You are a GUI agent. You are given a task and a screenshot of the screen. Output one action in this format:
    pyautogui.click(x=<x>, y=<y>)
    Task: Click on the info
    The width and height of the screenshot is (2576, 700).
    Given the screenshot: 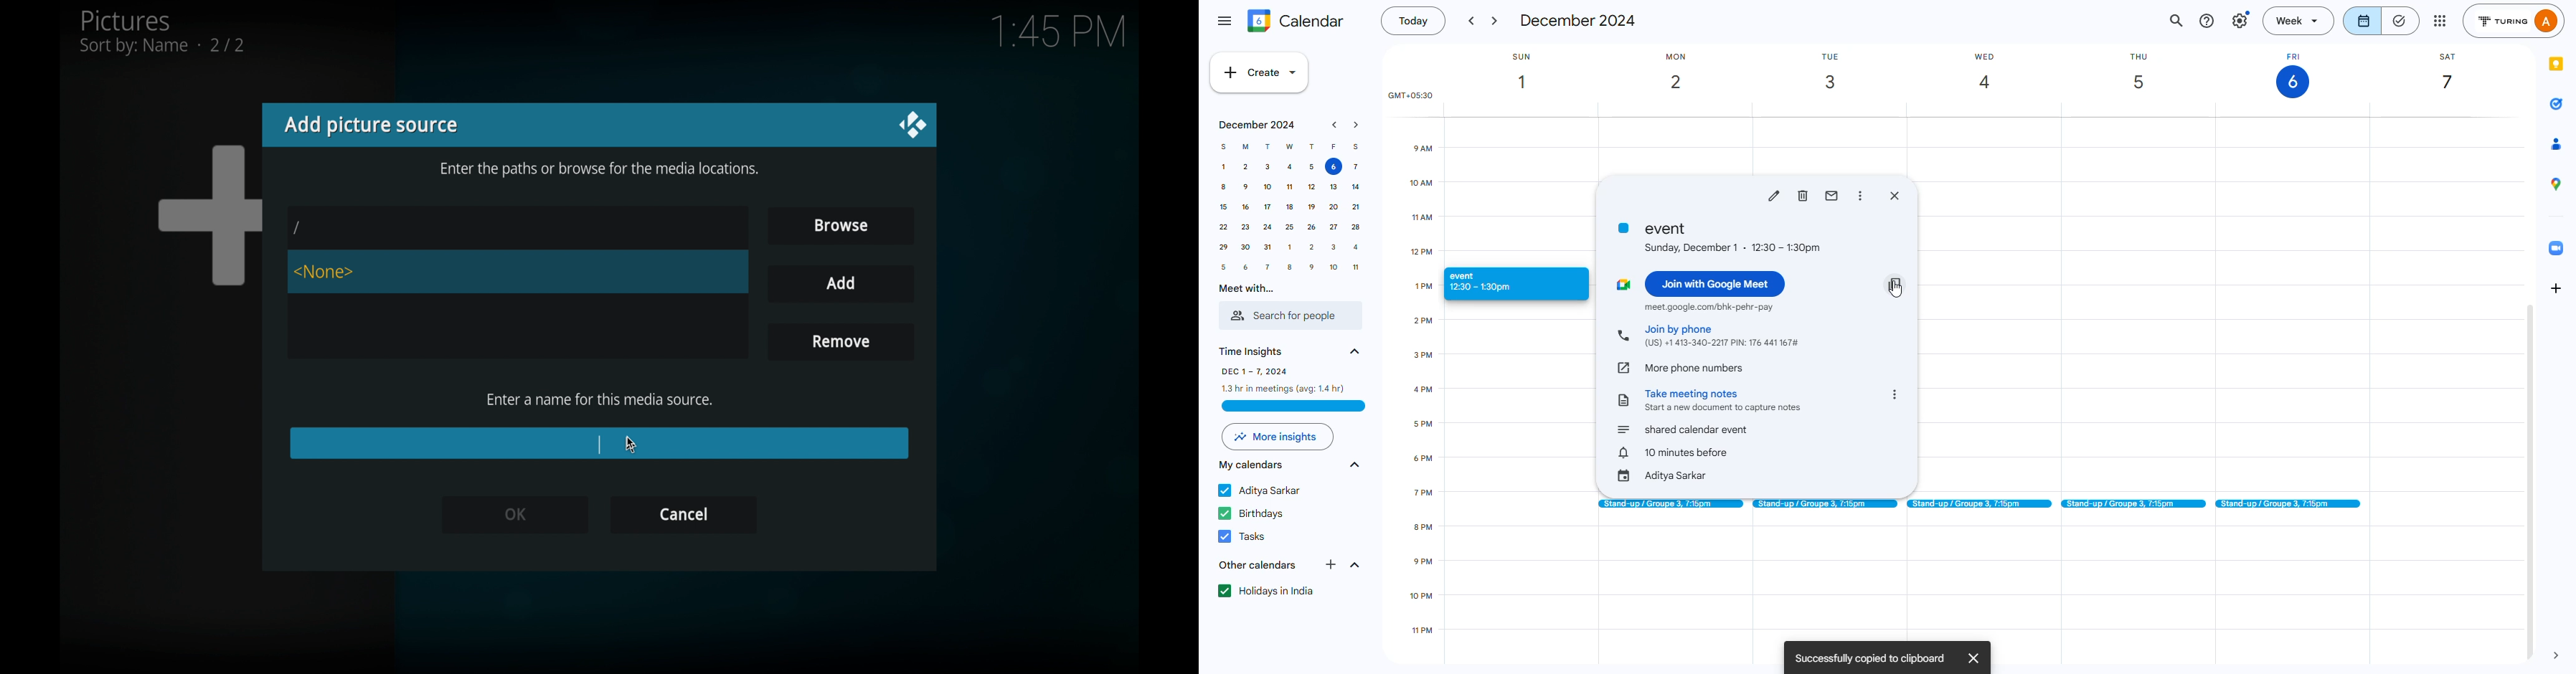 What is the action you would take?
    pyautogui.click(x=599, y=170)
    